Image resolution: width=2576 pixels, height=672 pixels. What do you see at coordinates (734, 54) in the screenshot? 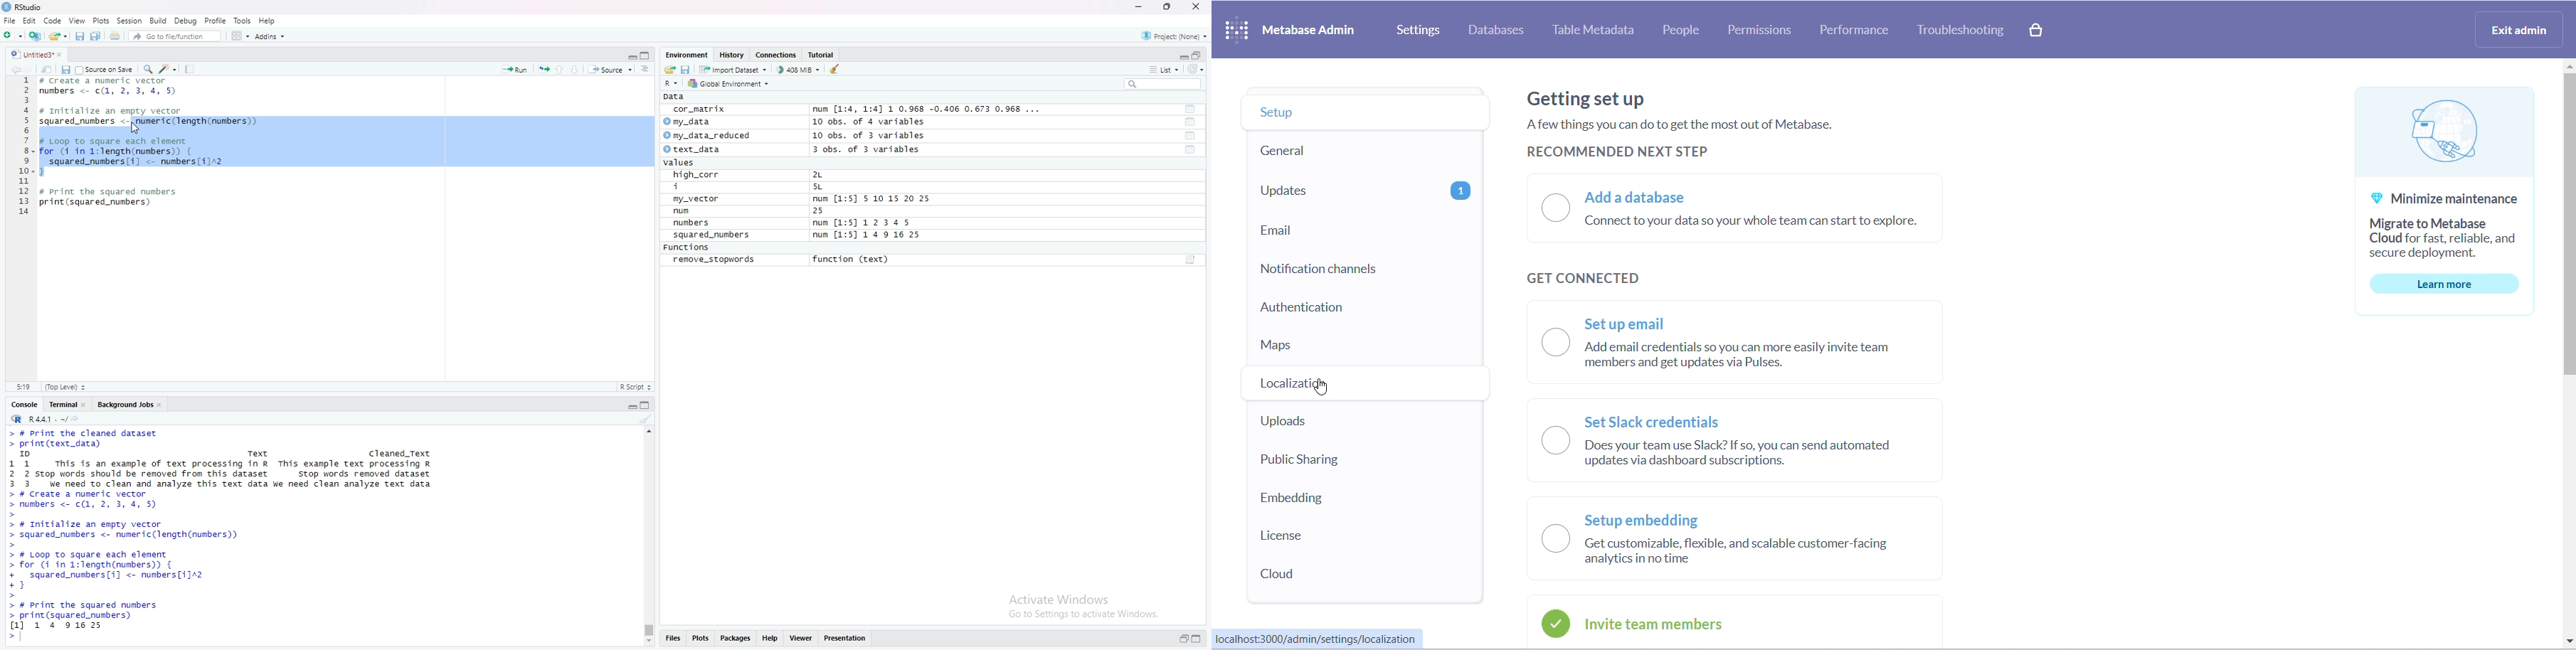
I see `History.` at bounding box center [734, 54].